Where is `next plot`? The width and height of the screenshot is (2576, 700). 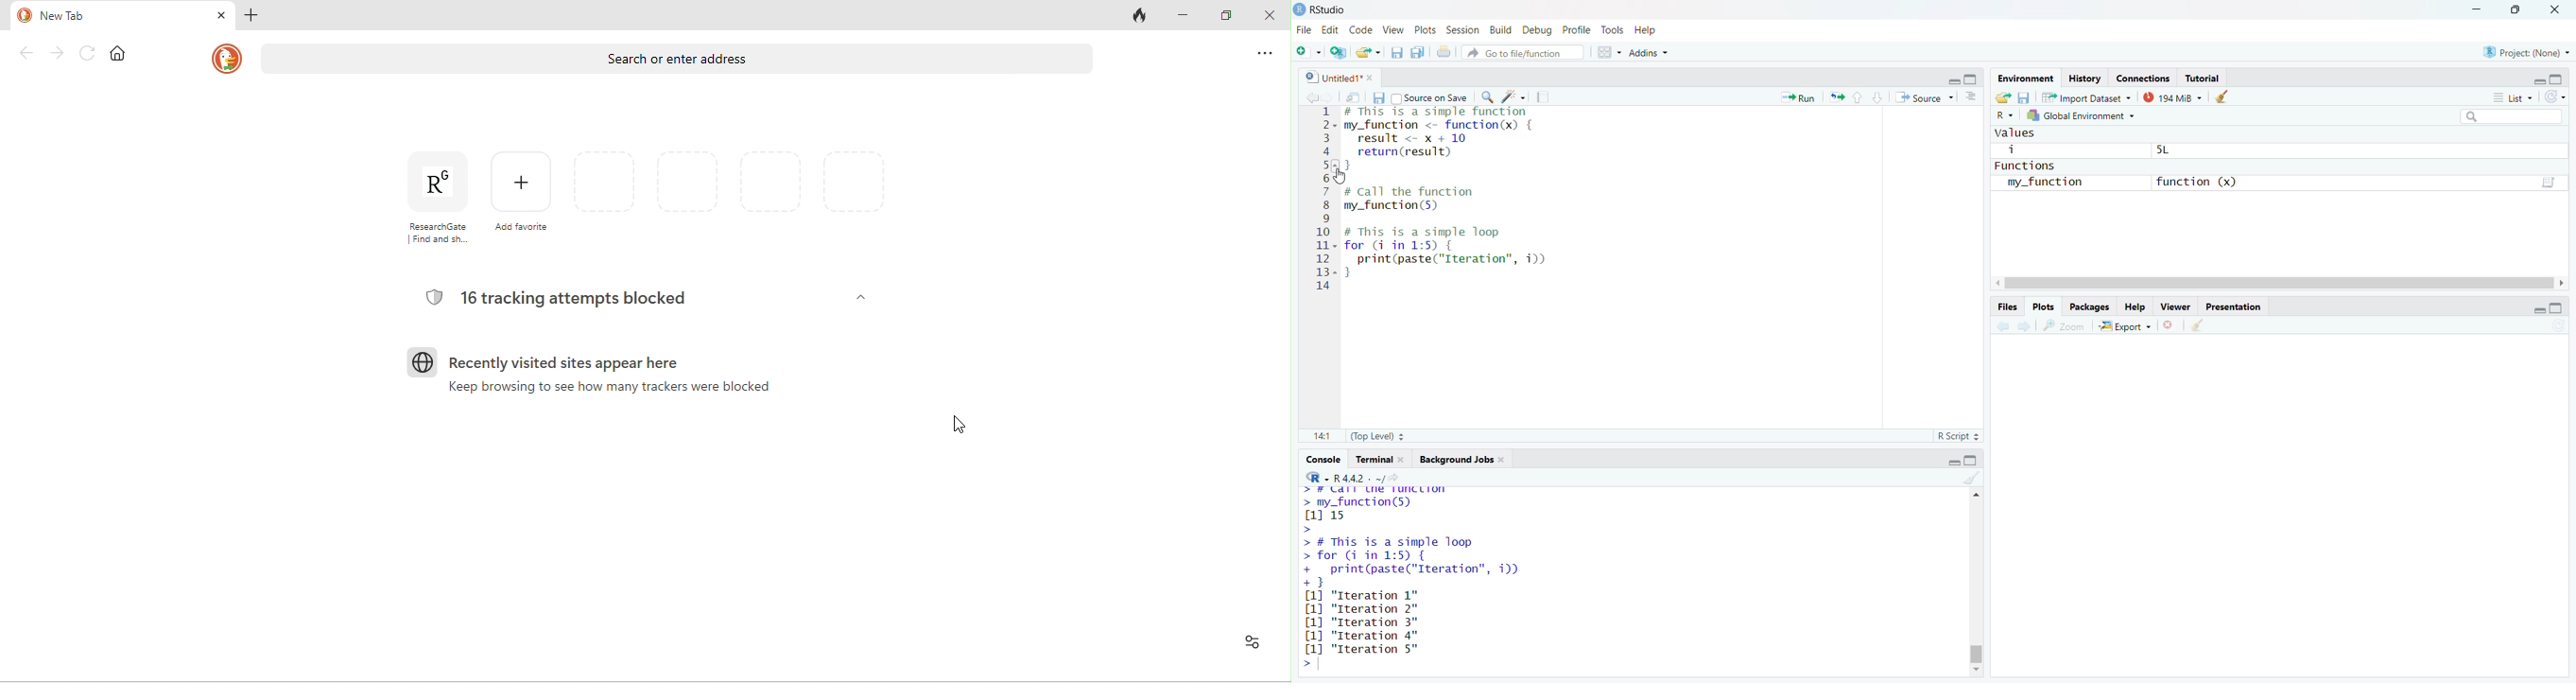
next plot is located at coordinates (2026, 327).